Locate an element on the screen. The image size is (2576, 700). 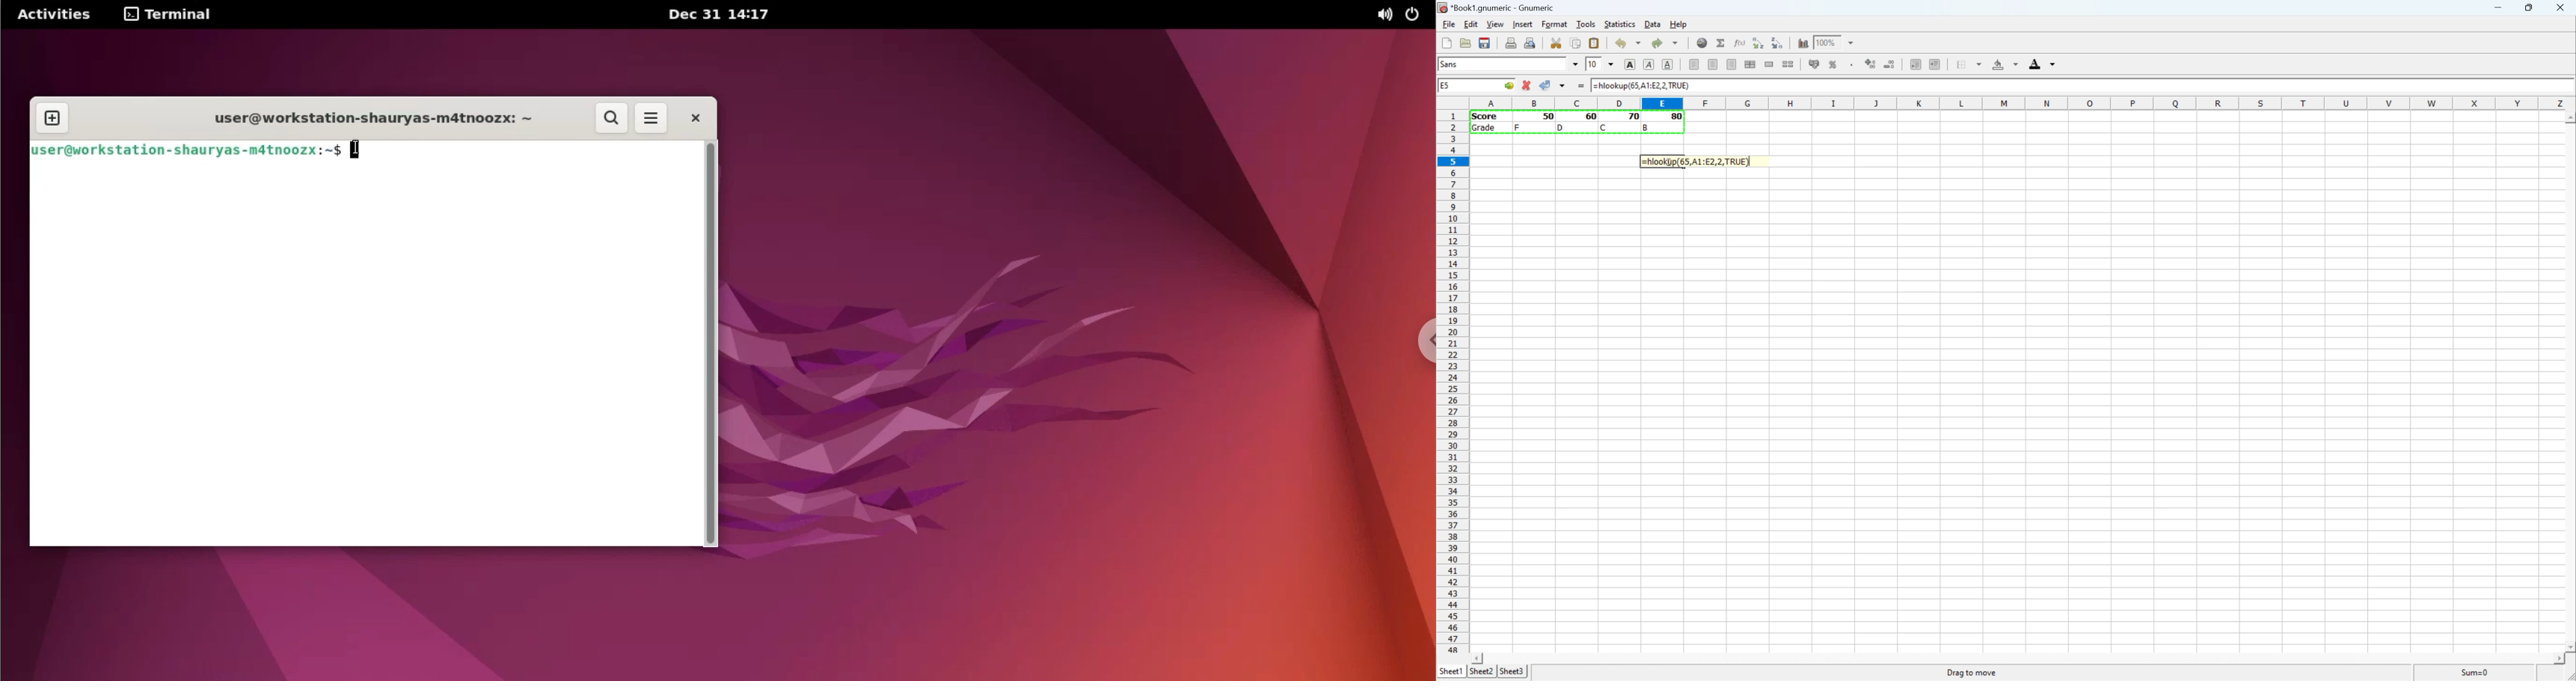
cells is located at coordinates (2017, 410).